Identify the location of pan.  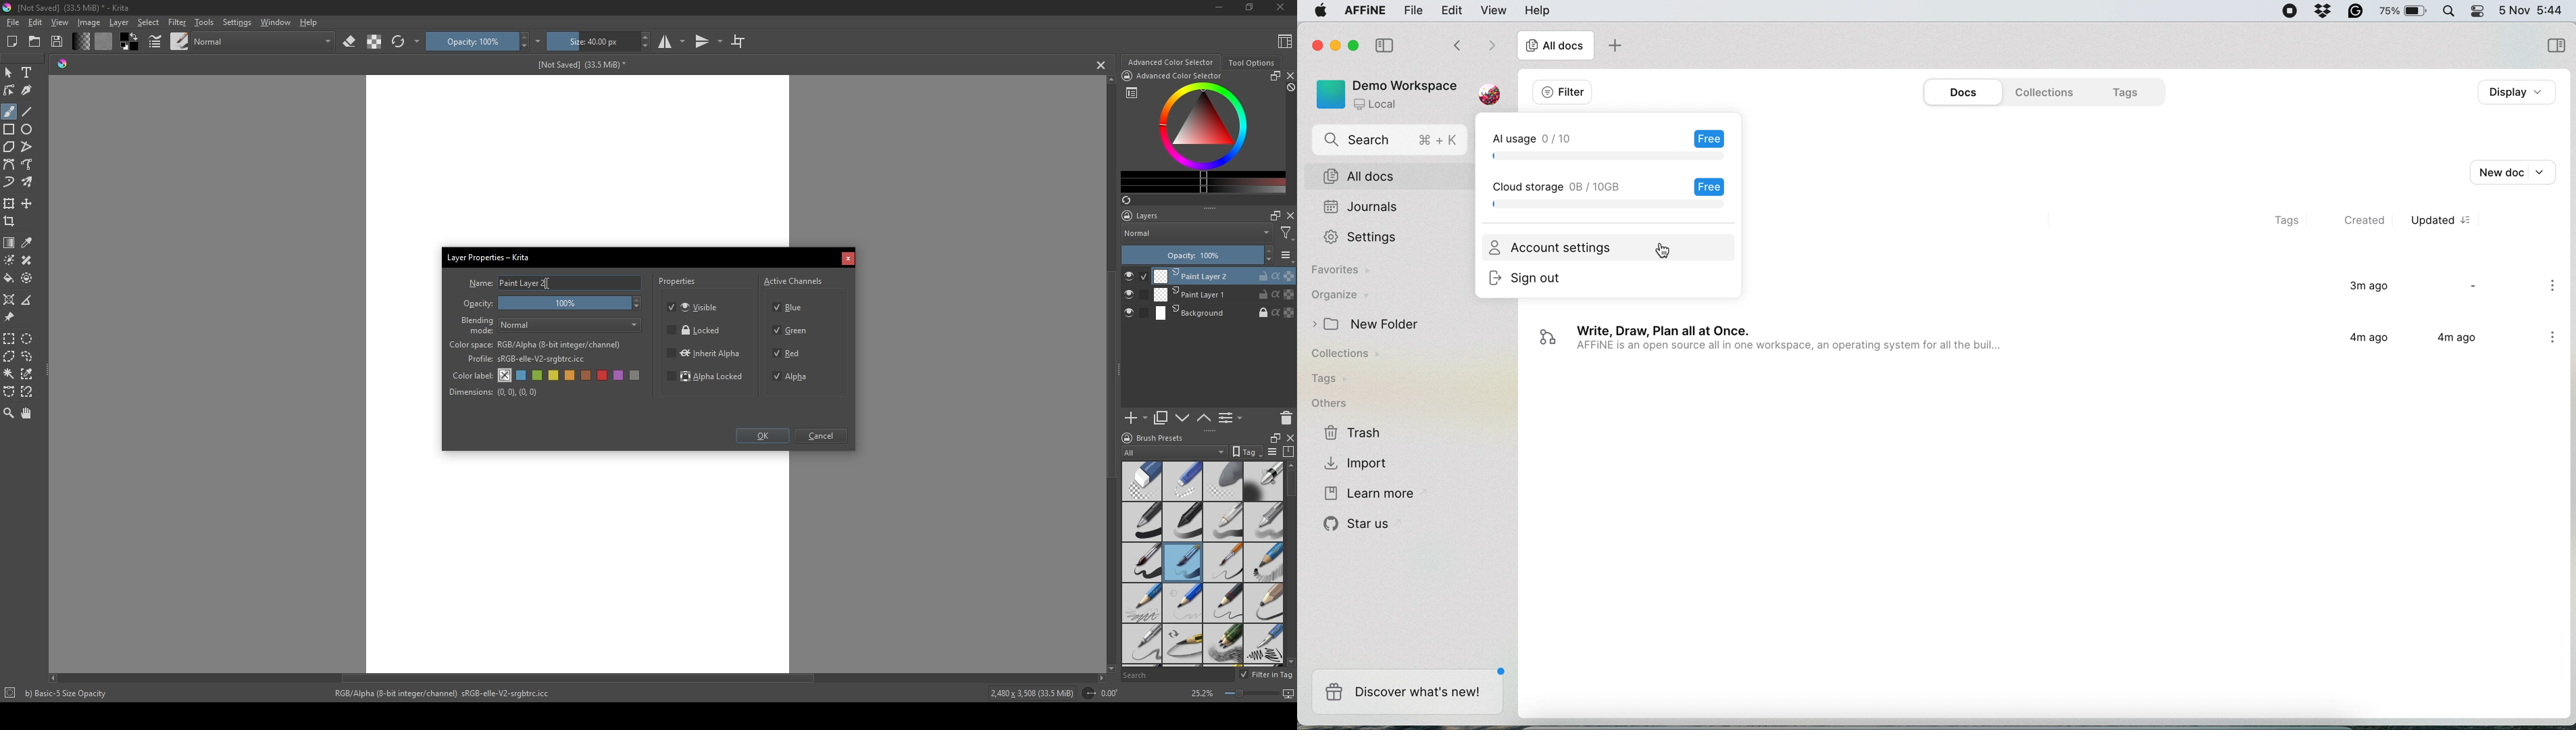
(28, 413).